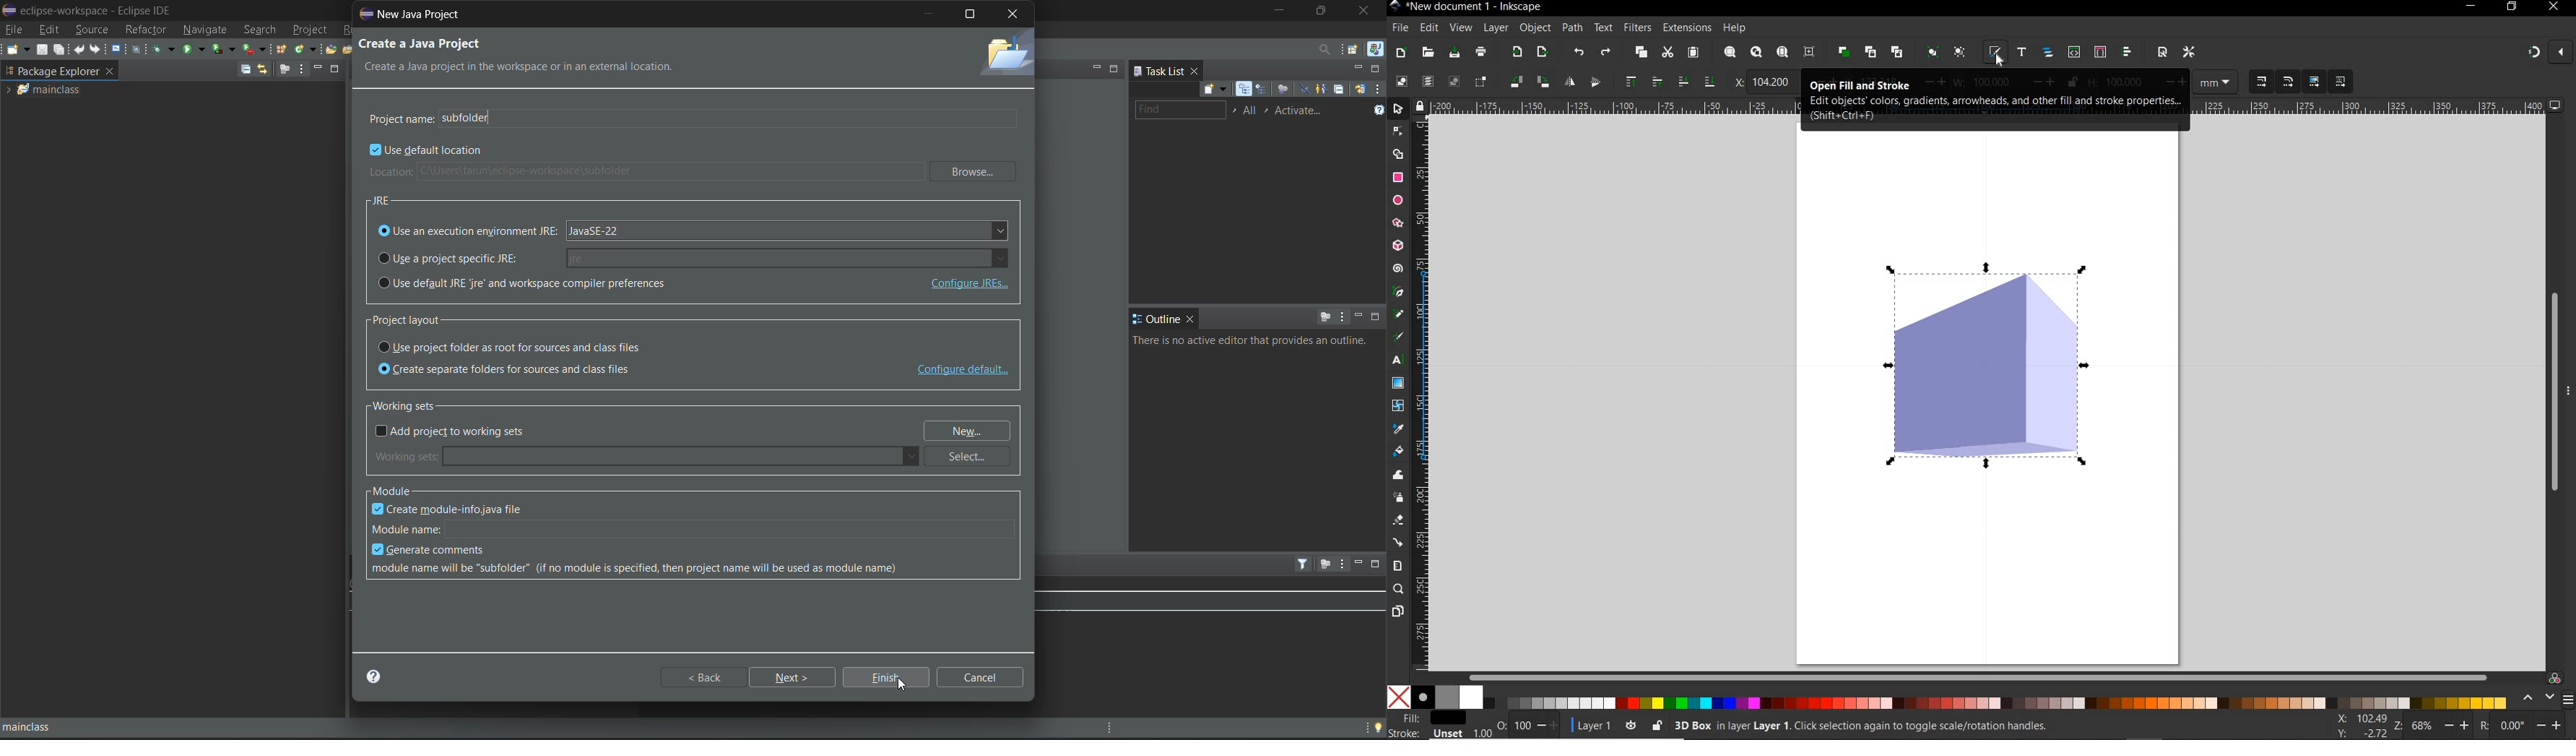  Describe the element at coordinates (2360, 724) in the screenshot. I see `CURSOR COORDINATES` at that location.